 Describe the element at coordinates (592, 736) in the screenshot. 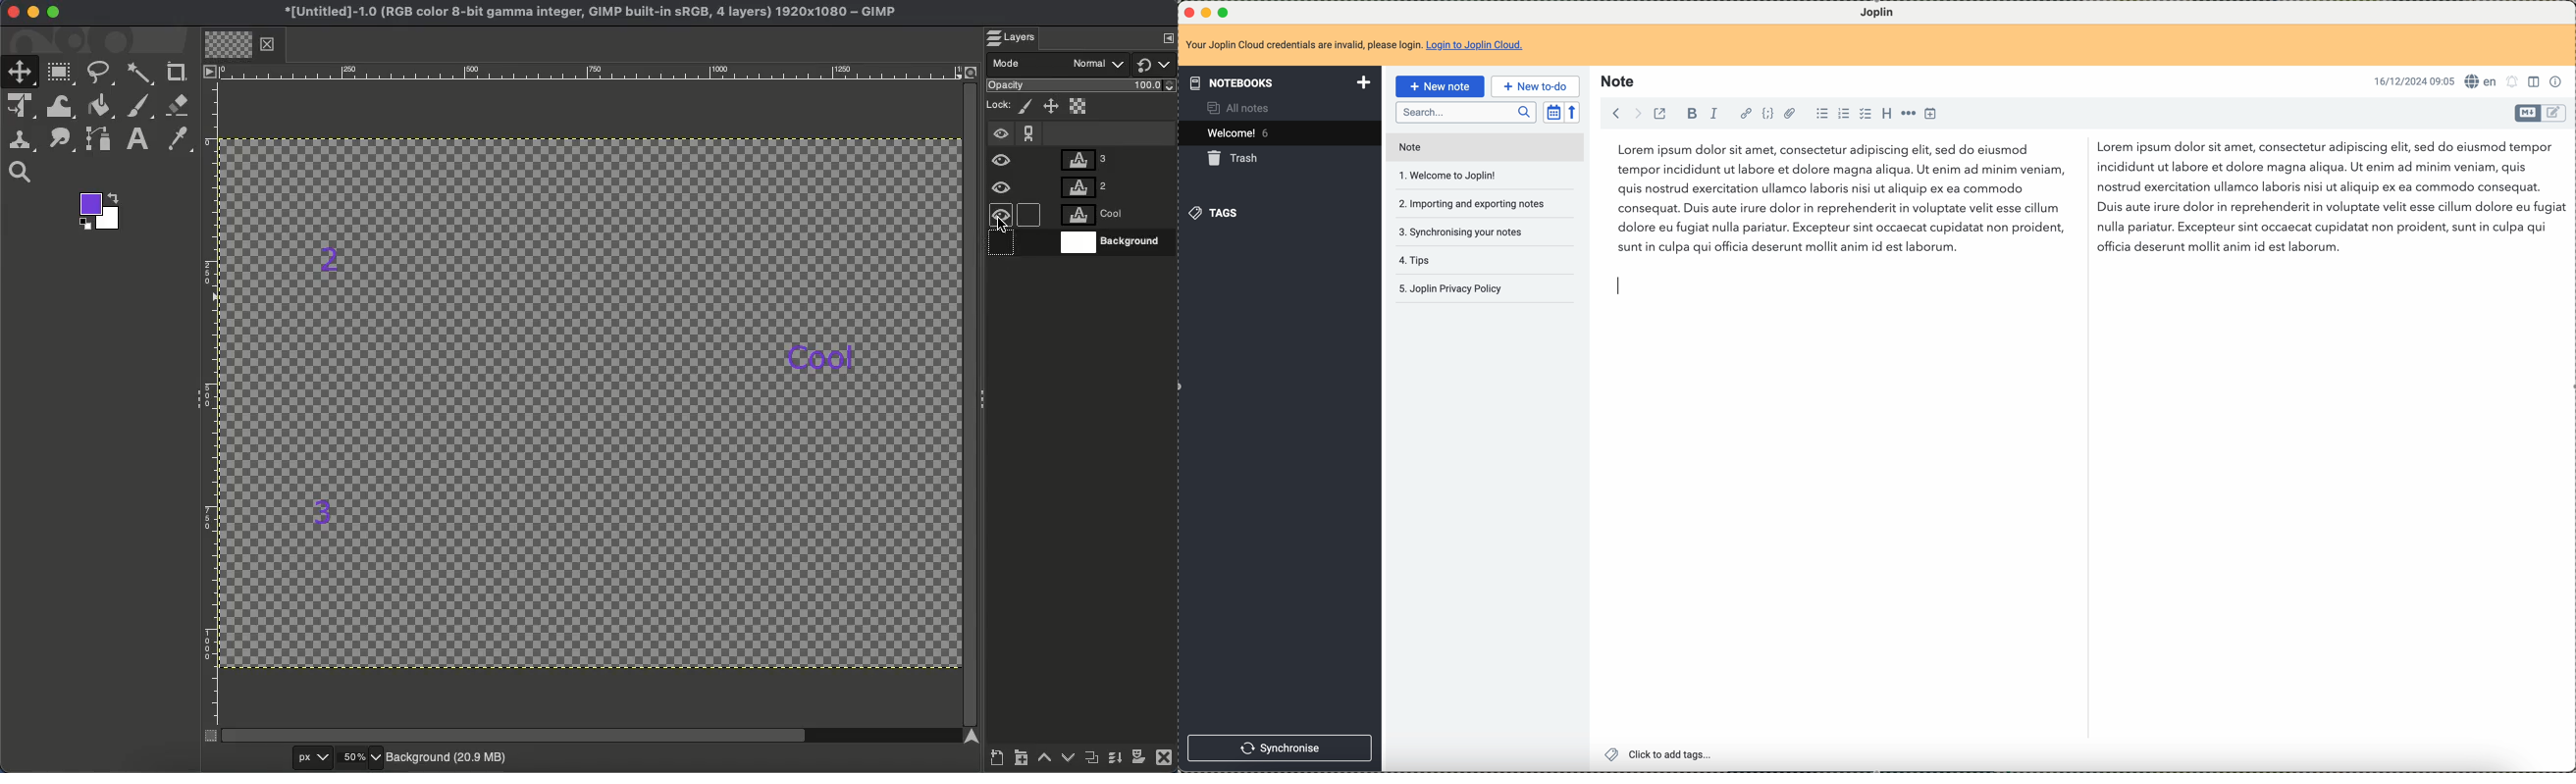

I see `Scroll` at that location.